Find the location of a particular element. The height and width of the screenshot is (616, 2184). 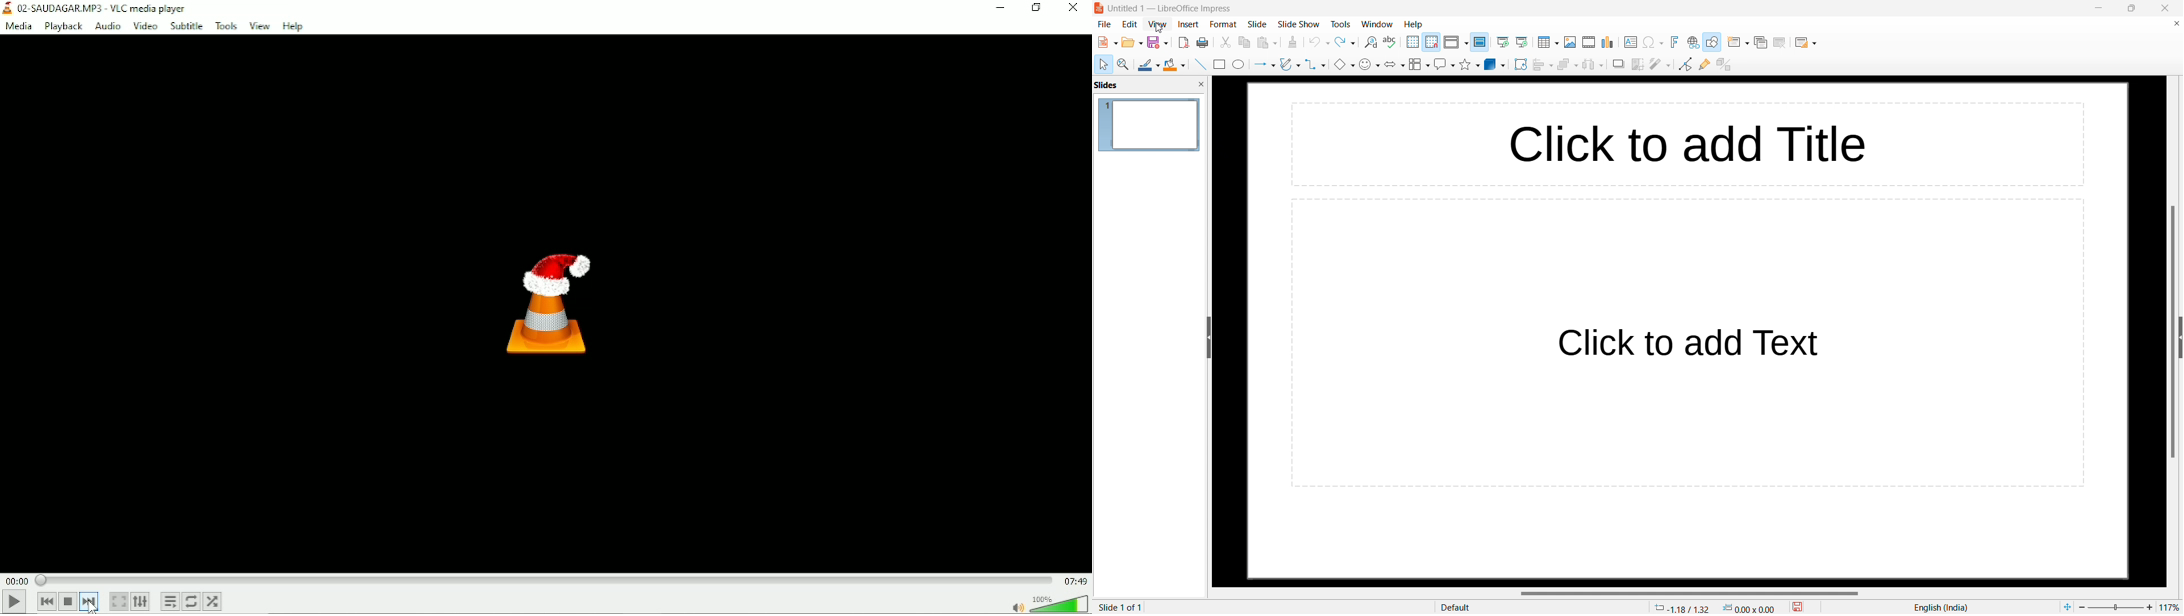

Minimize is located at coordinates (999, 9).